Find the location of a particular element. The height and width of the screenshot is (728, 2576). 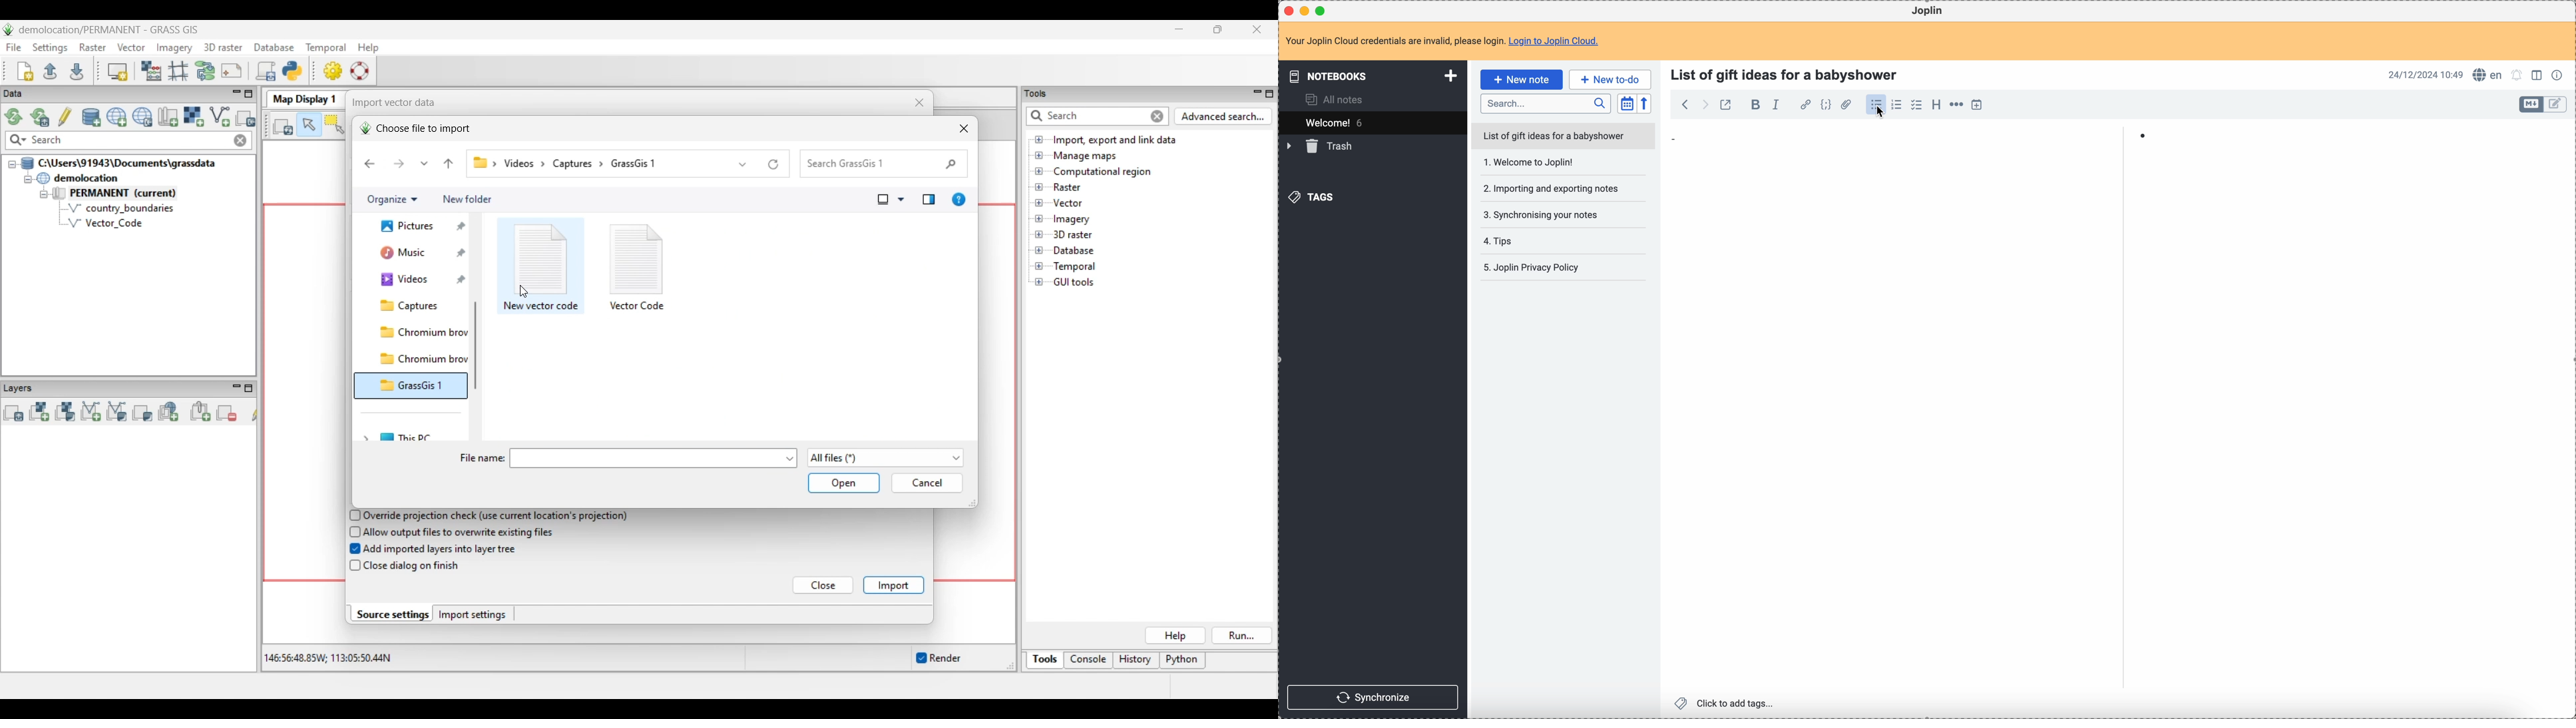

tags is located at coordinates (1310, 198).